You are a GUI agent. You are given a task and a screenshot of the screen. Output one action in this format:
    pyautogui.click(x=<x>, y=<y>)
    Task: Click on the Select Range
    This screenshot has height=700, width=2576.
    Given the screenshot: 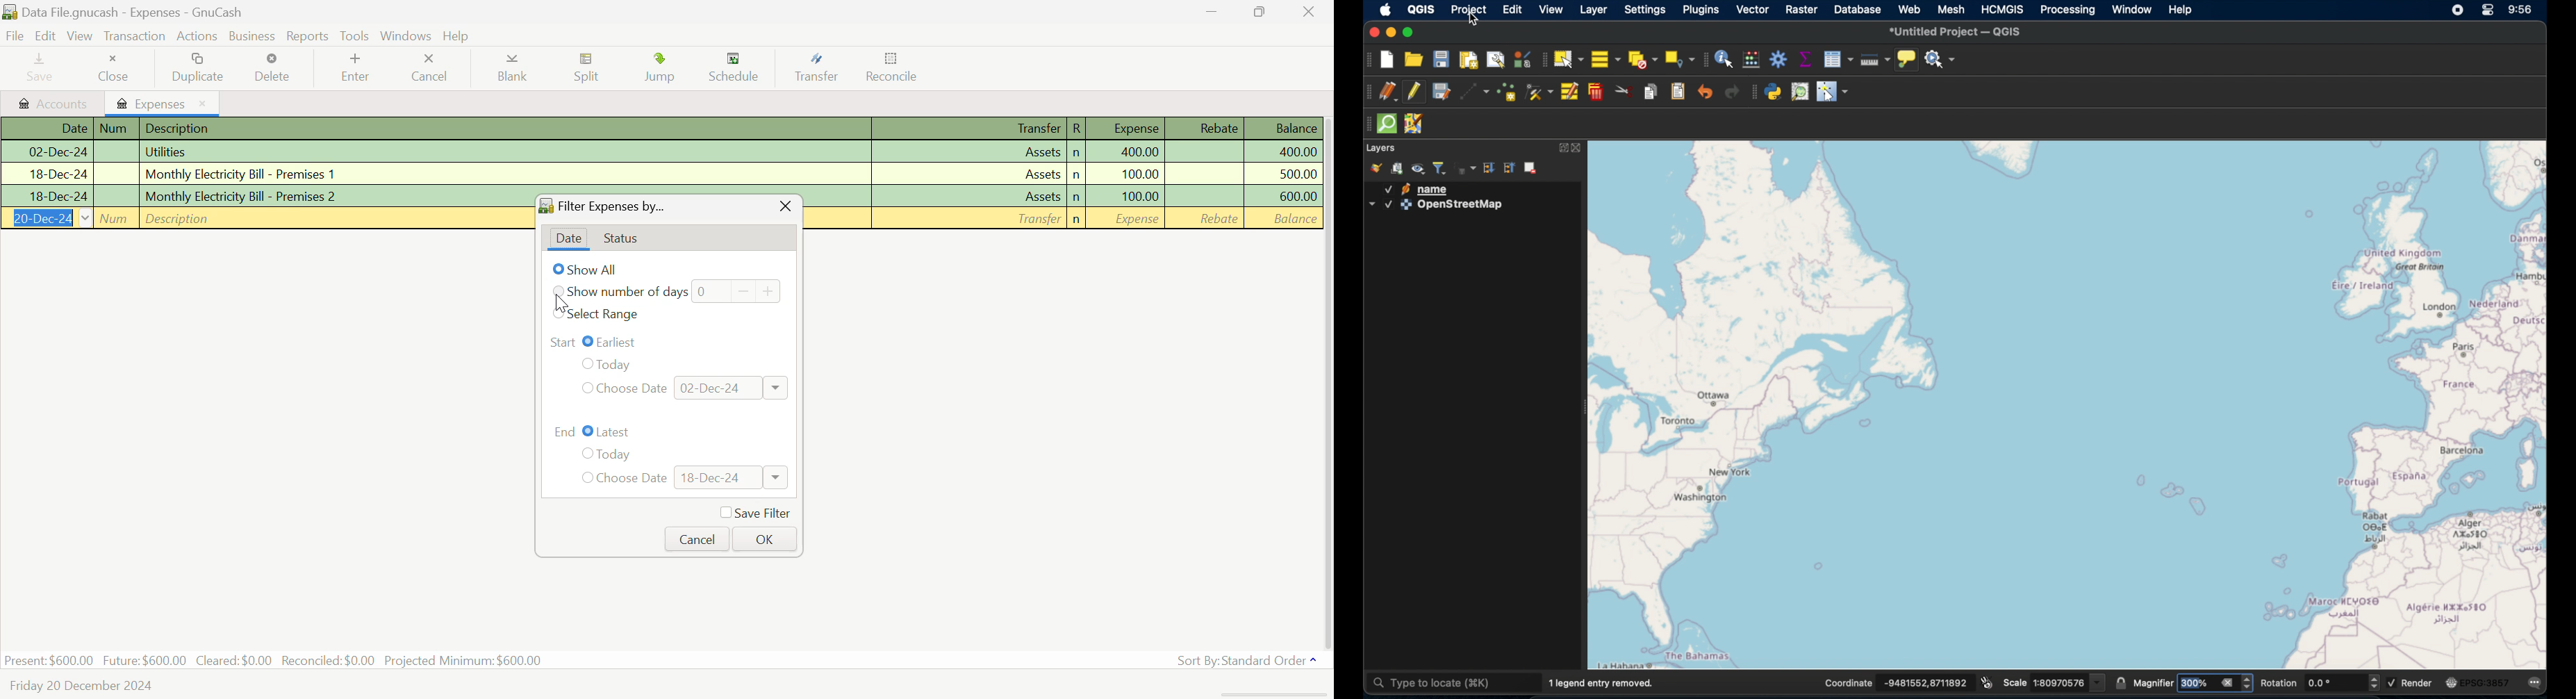 What is the action you would take?
    pyautogui.click(x=602, y=317)
    